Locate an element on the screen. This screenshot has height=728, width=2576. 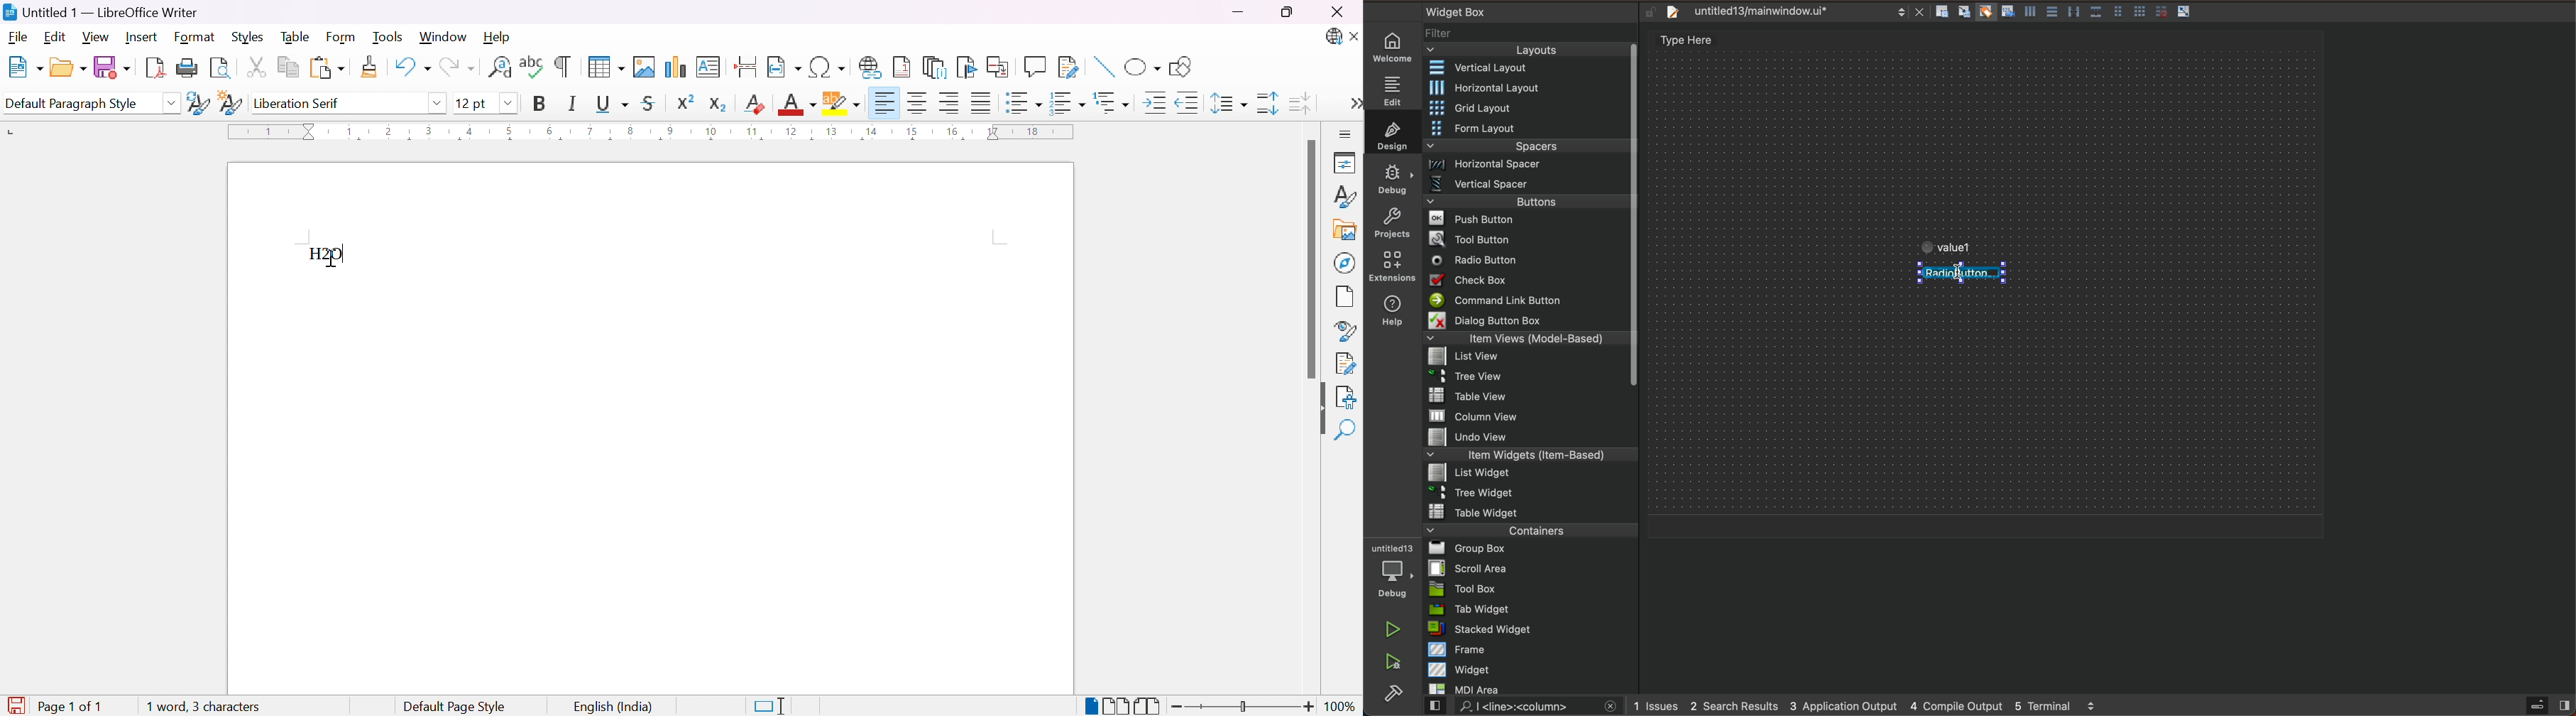
Align center is located at coordinates (919, 103).